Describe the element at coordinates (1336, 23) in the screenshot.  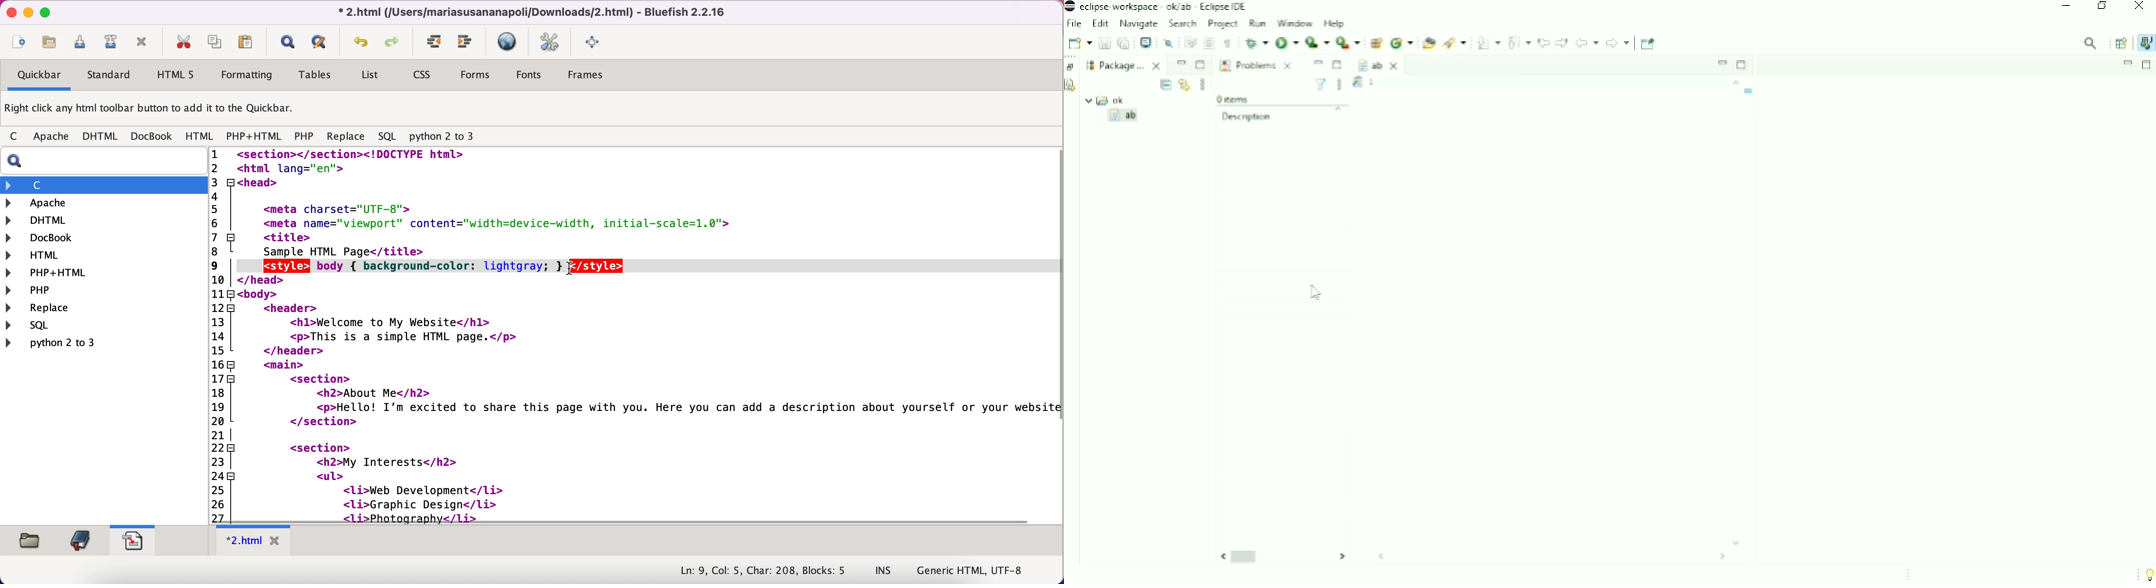
I see `Help` at that location.